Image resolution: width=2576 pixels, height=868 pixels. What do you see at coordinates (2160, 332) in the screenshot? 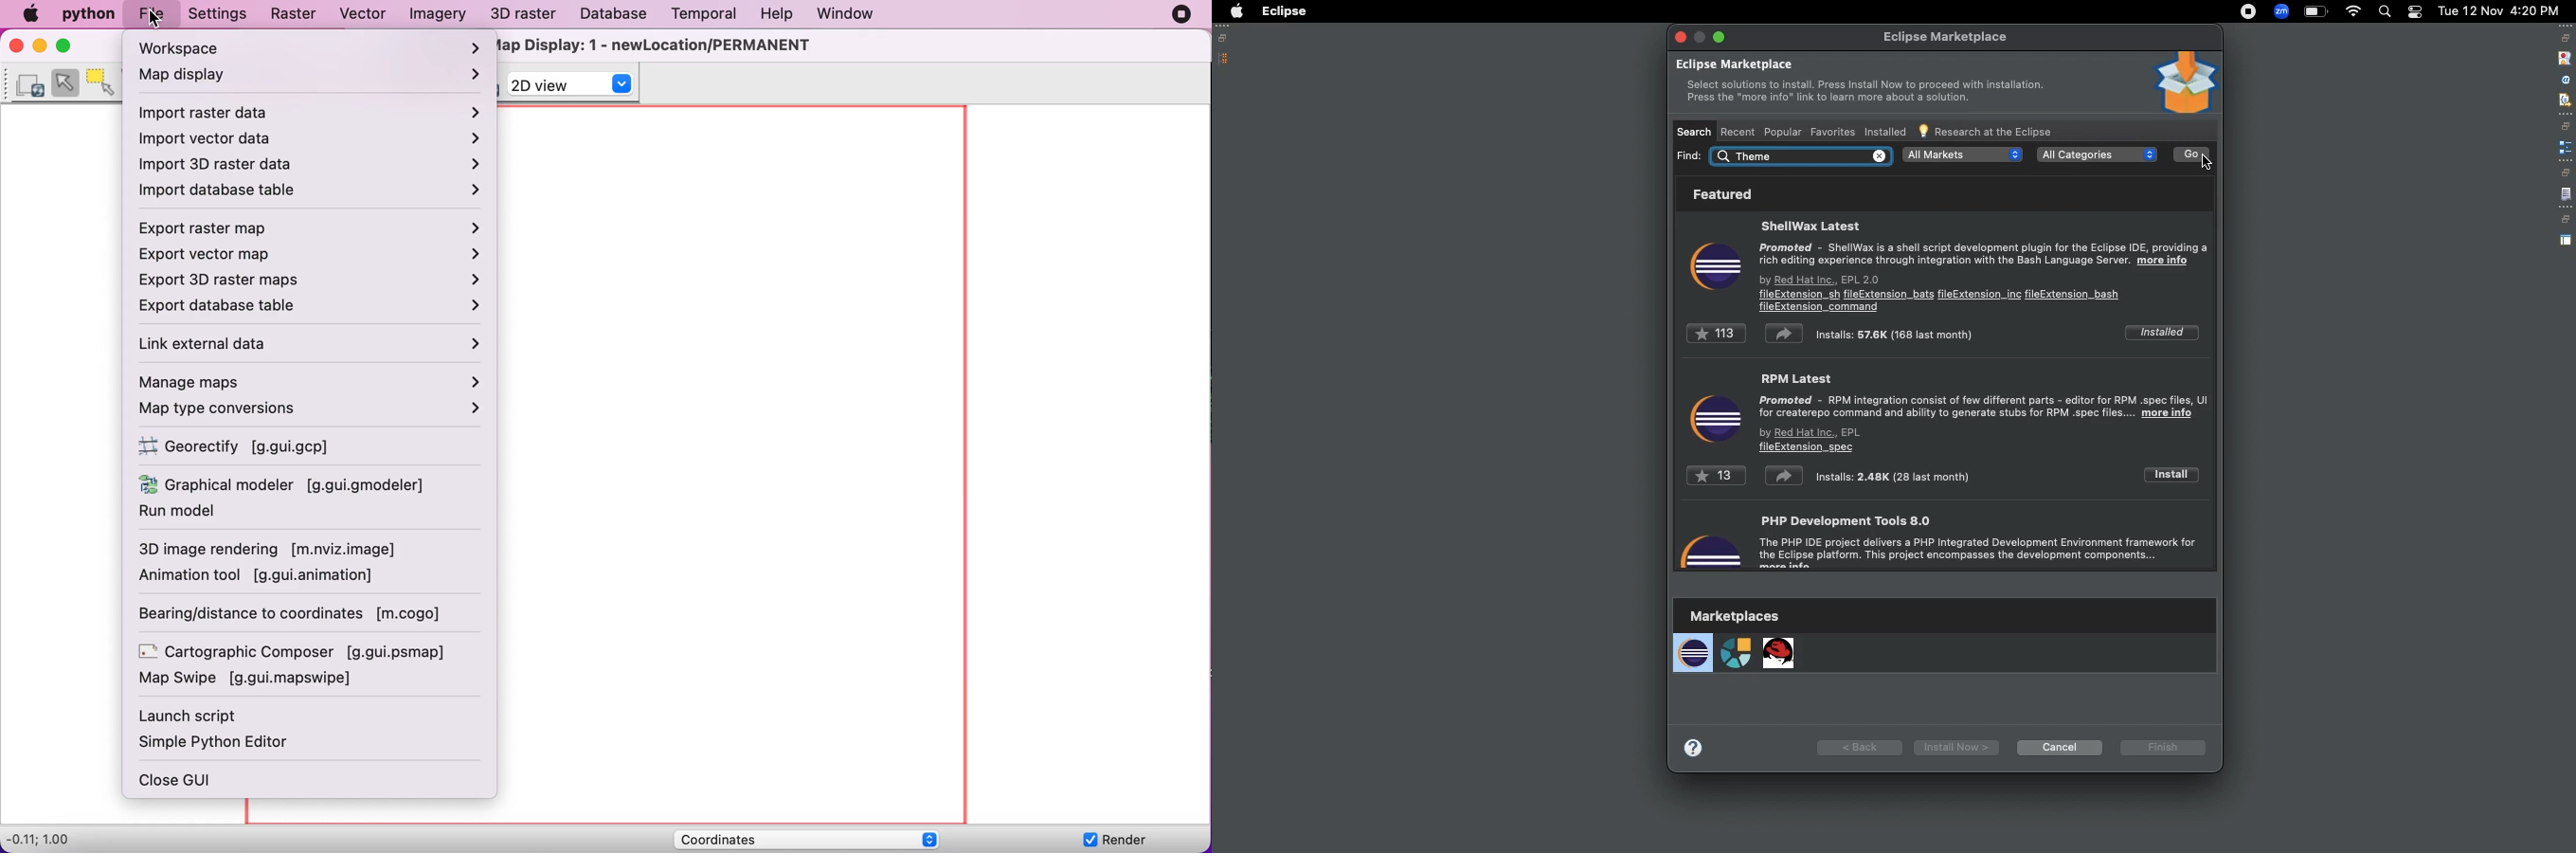
I see `Installed` at bounding box center [2160, 332].